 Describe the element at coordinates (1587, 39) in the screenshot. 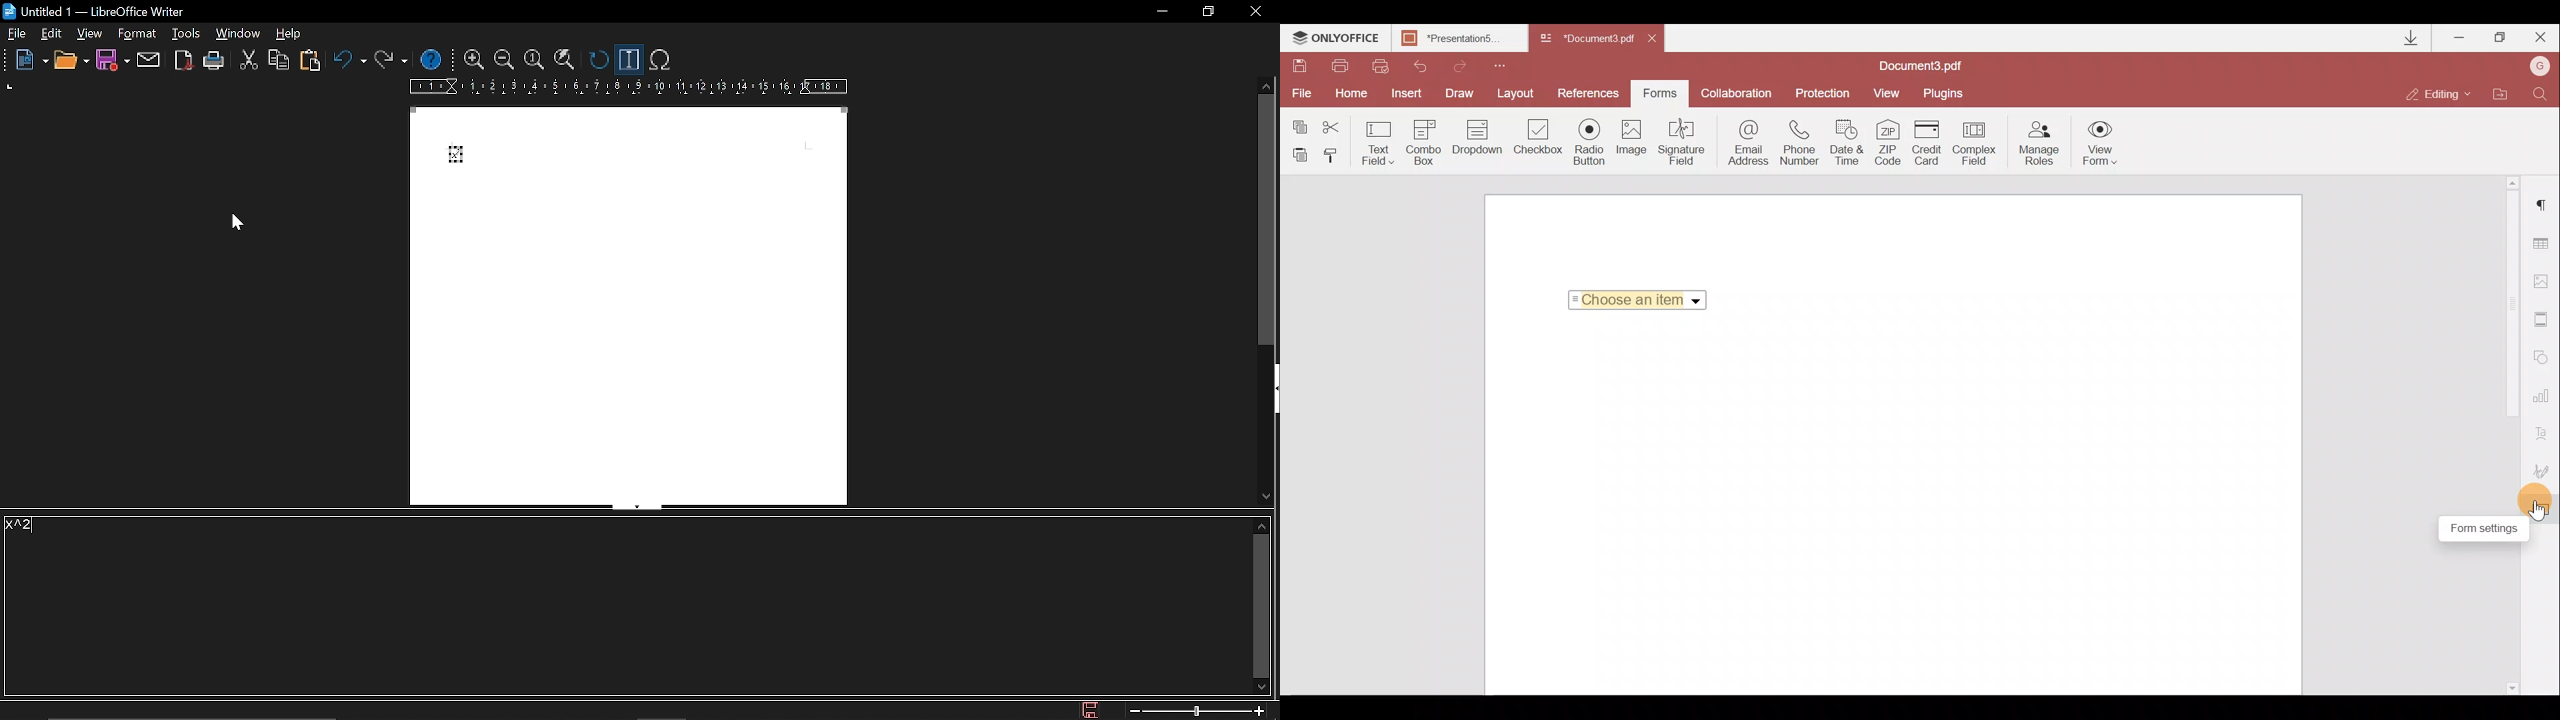

I see `Document3.pdf` at that location.